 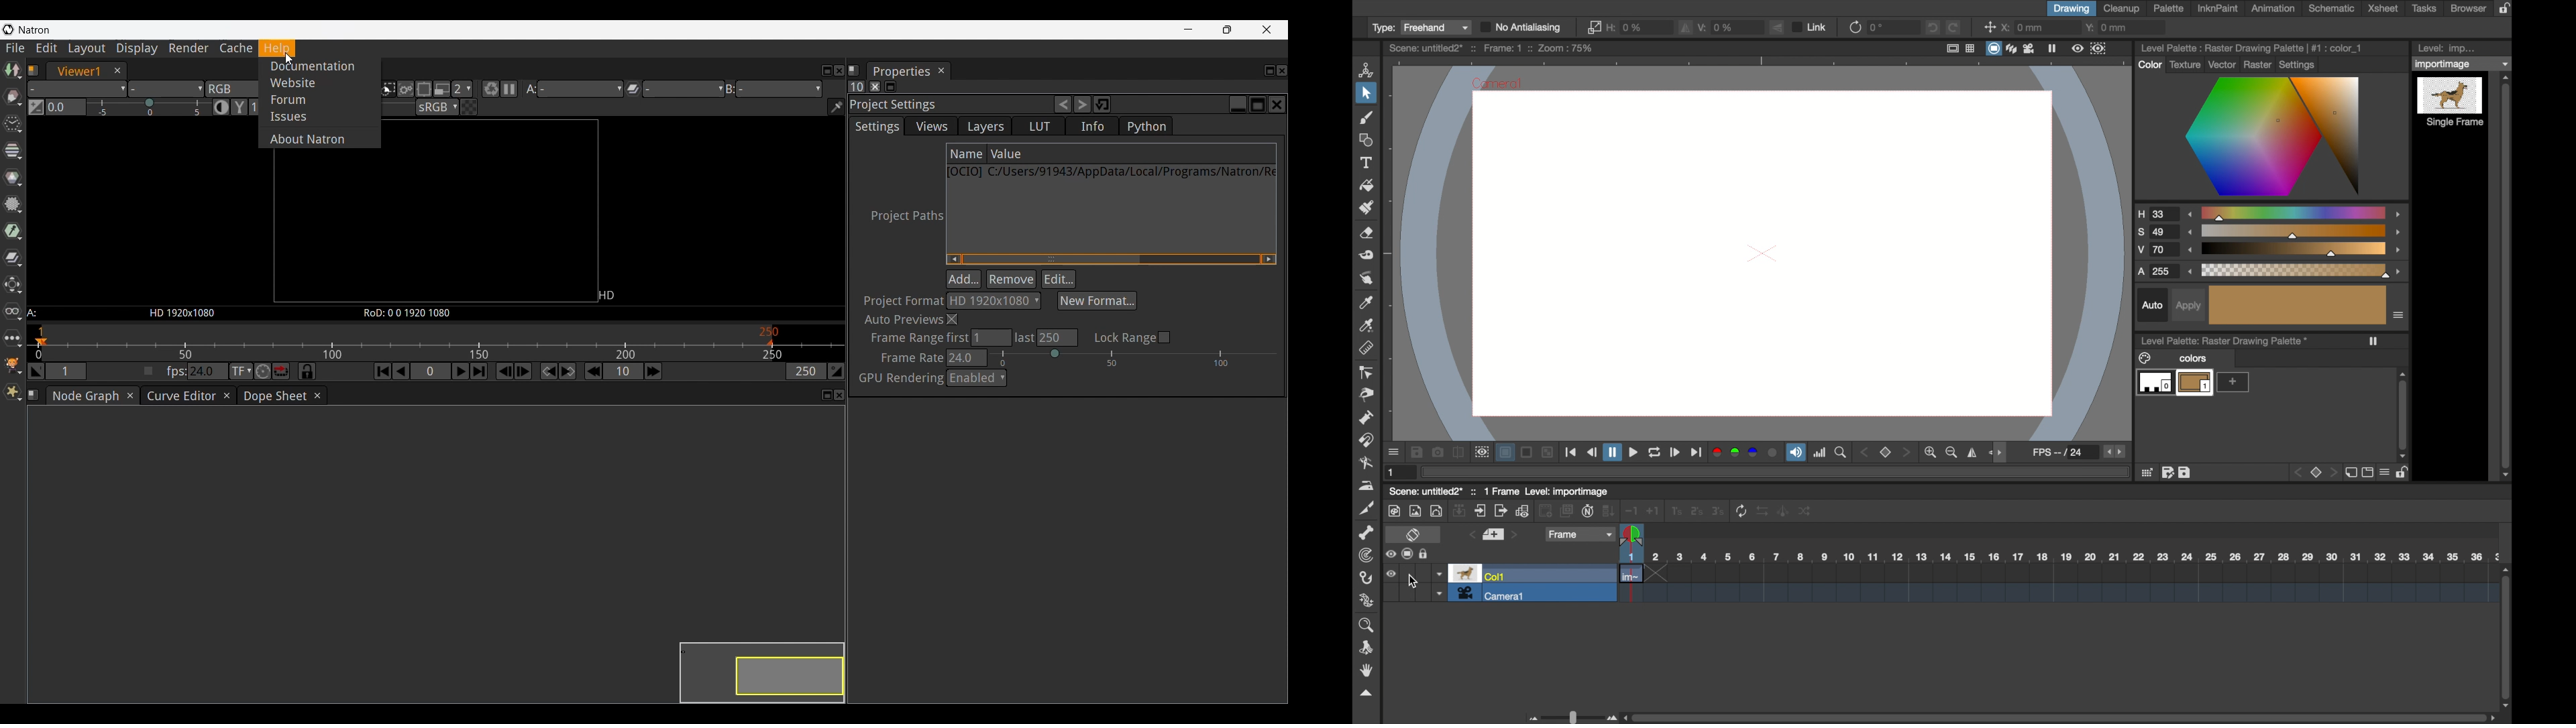 I want to click on V, so click(x=2155, y=251).